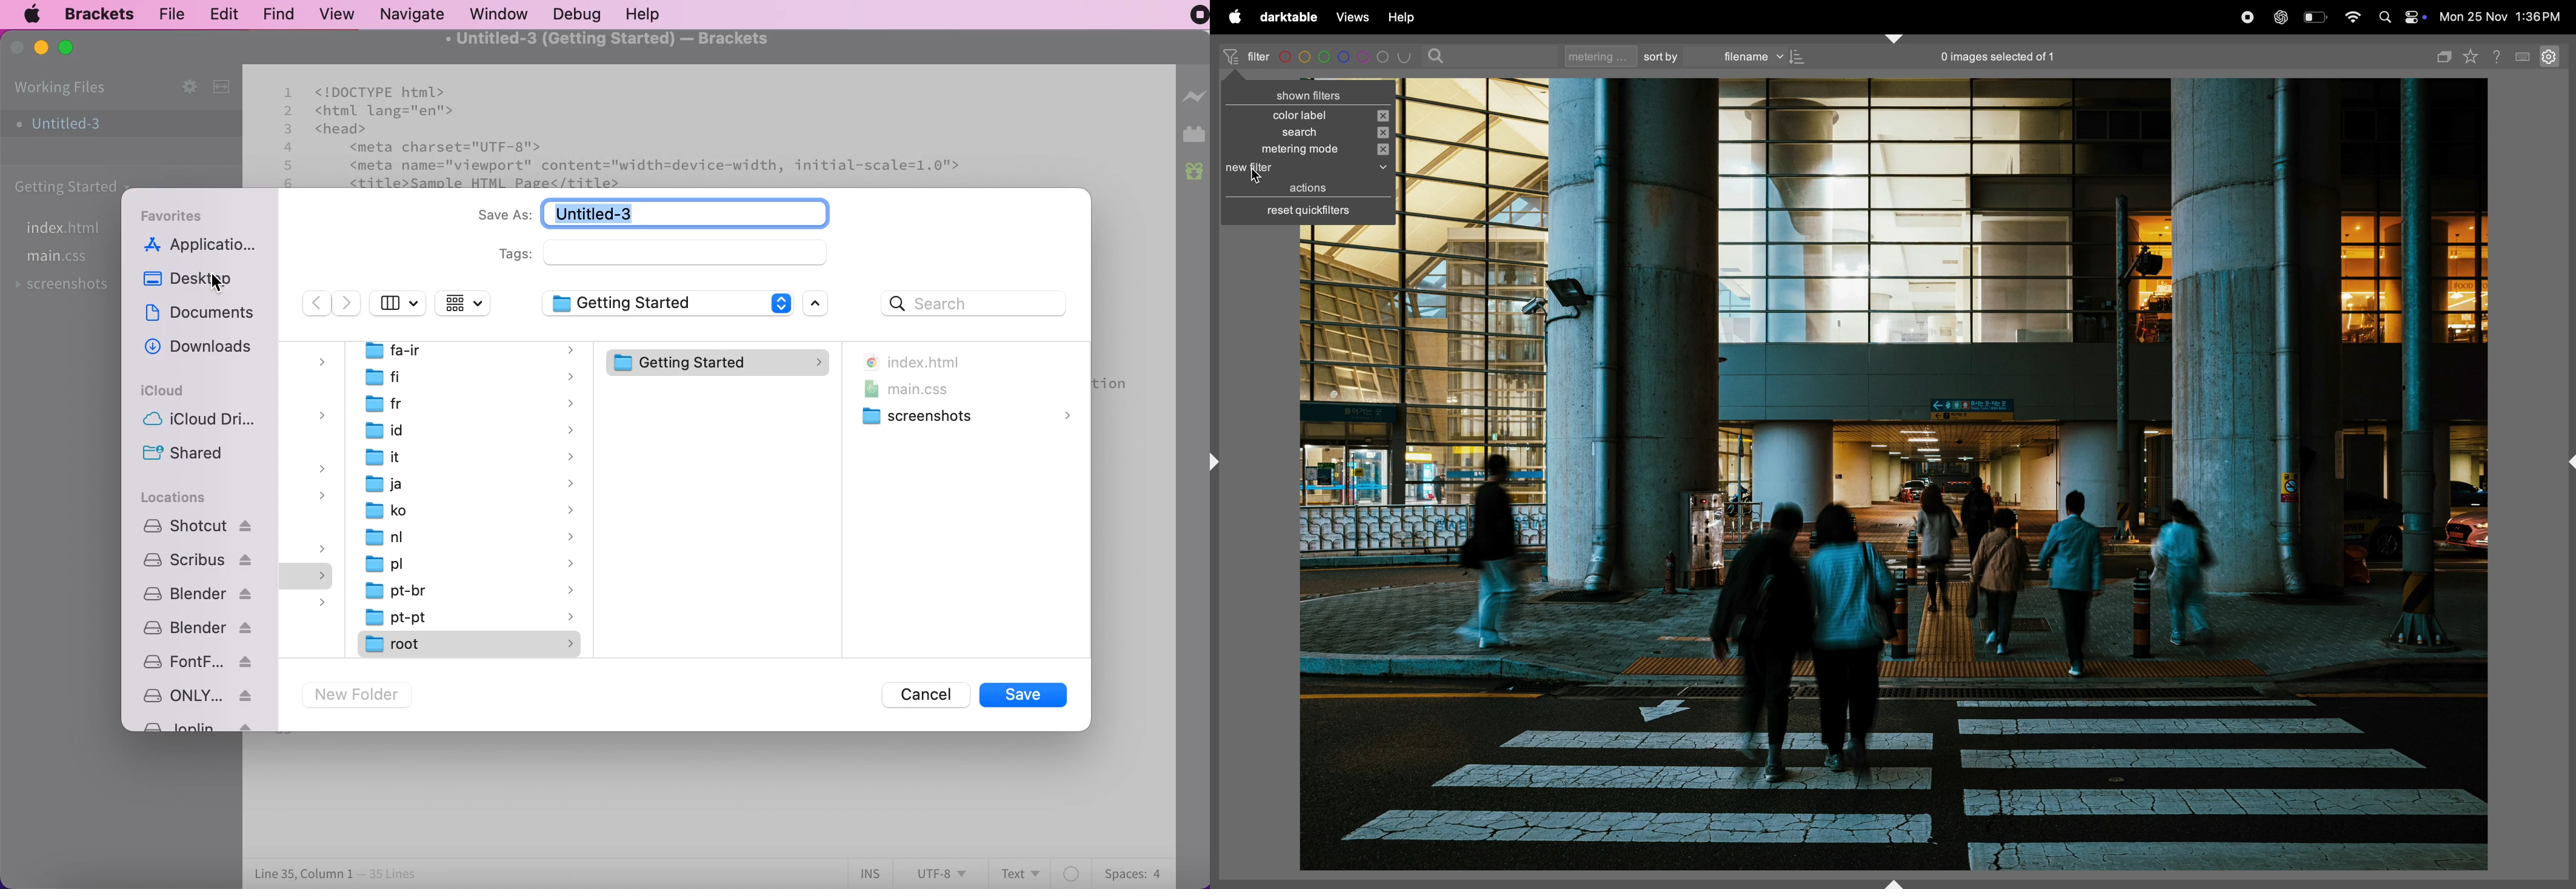 This screenshot has width=2576, height=896. What do you see at coordinates (1346, 57) in the screenshot?
I see `color code` at bounding box center [1346, 57].